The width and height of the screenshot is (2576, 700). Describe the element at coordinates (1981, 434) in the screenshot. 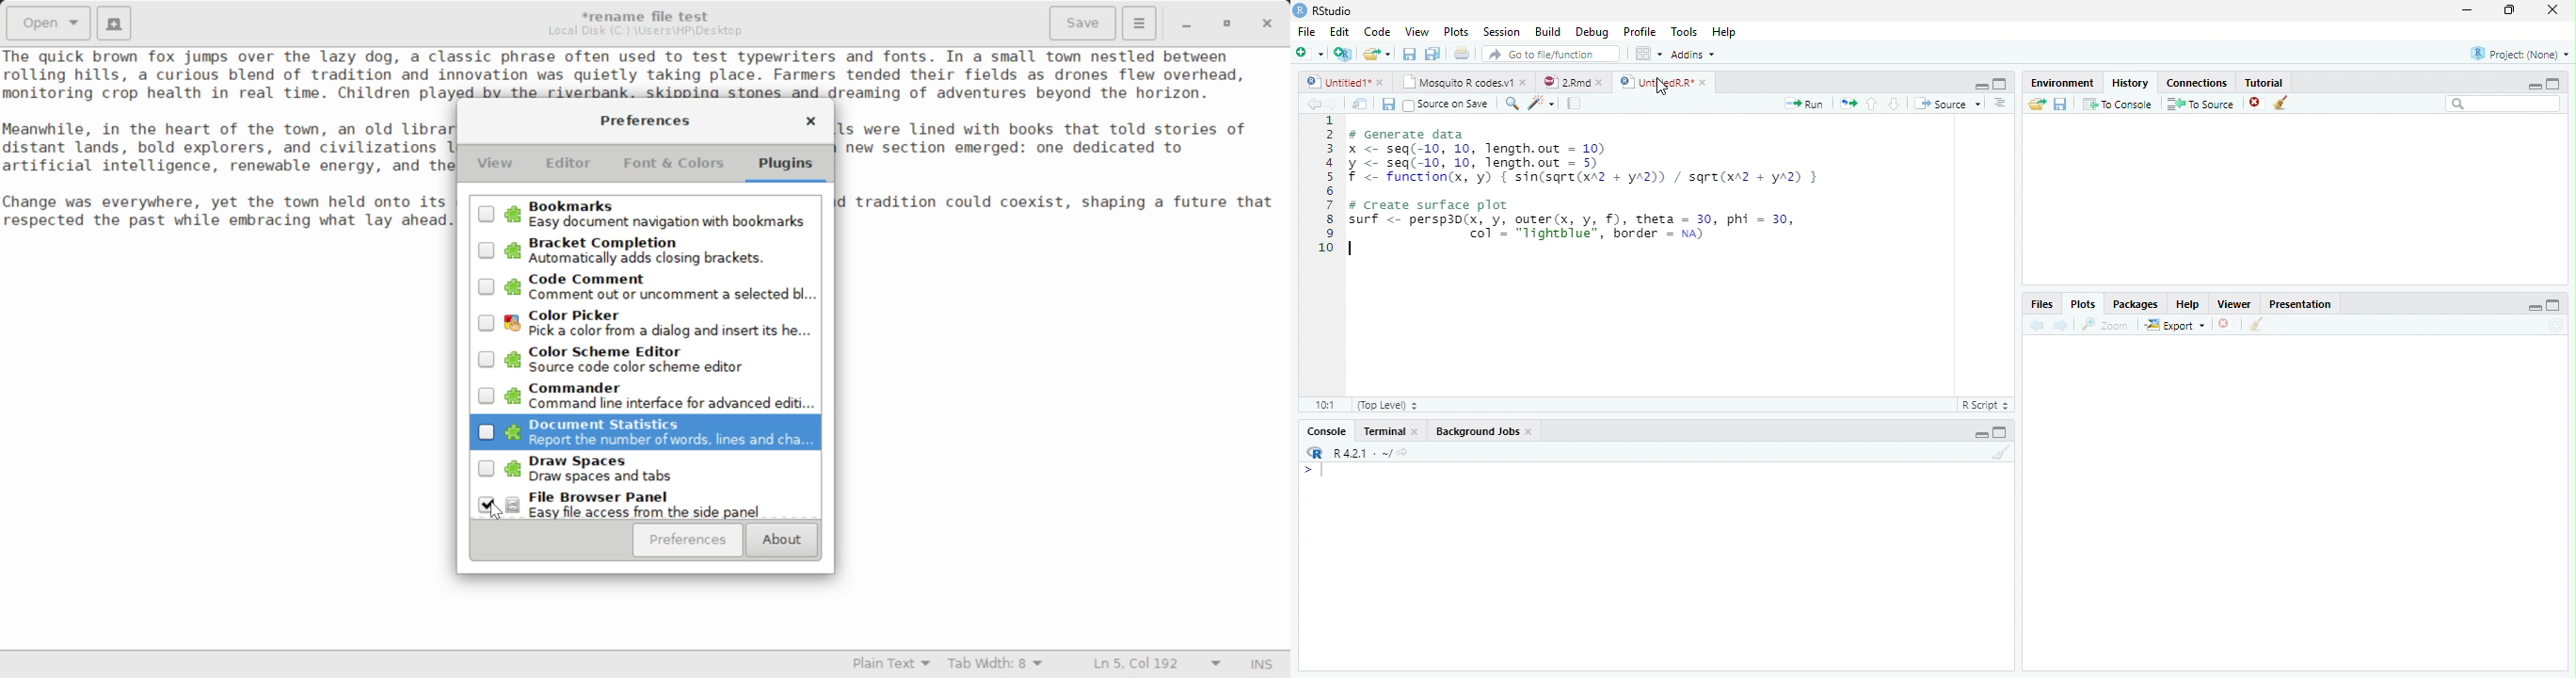

I see `Minimize` at that location.